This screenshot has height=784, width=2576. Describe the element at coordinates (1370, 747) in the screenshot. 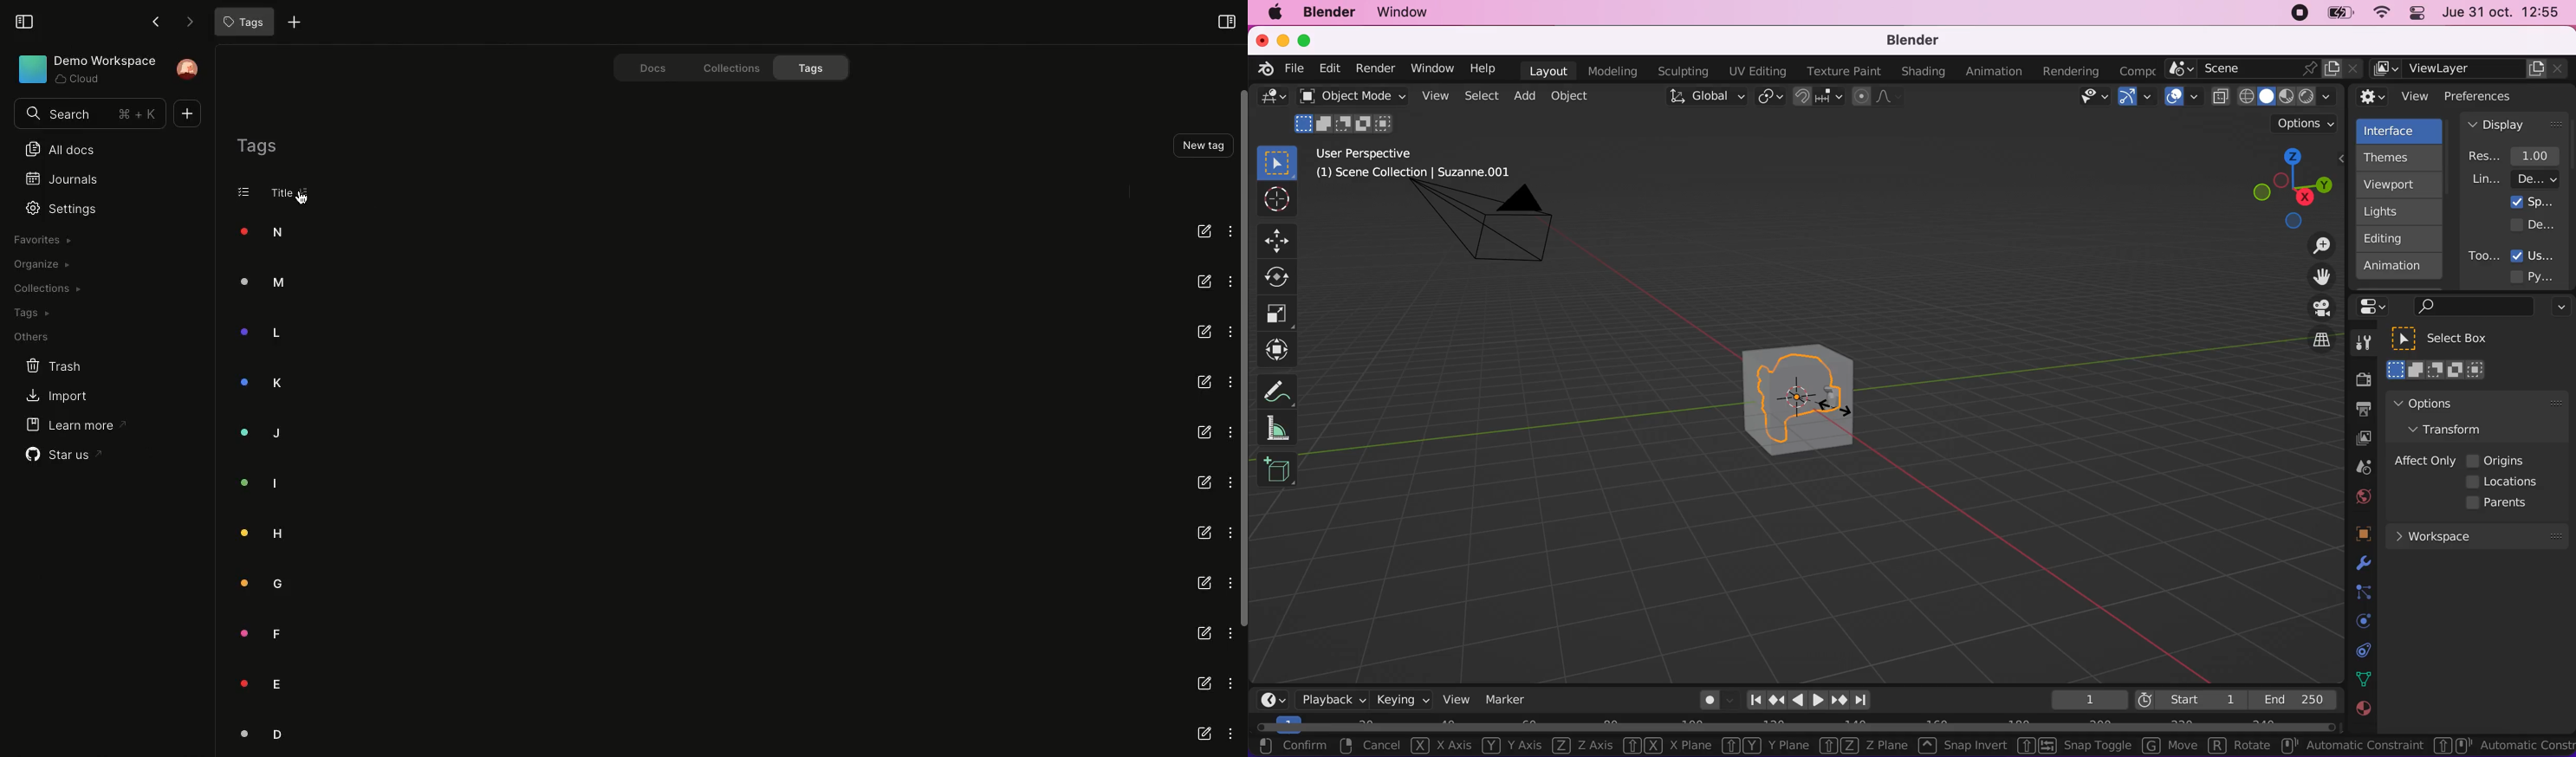

I see `cancel` at that location.